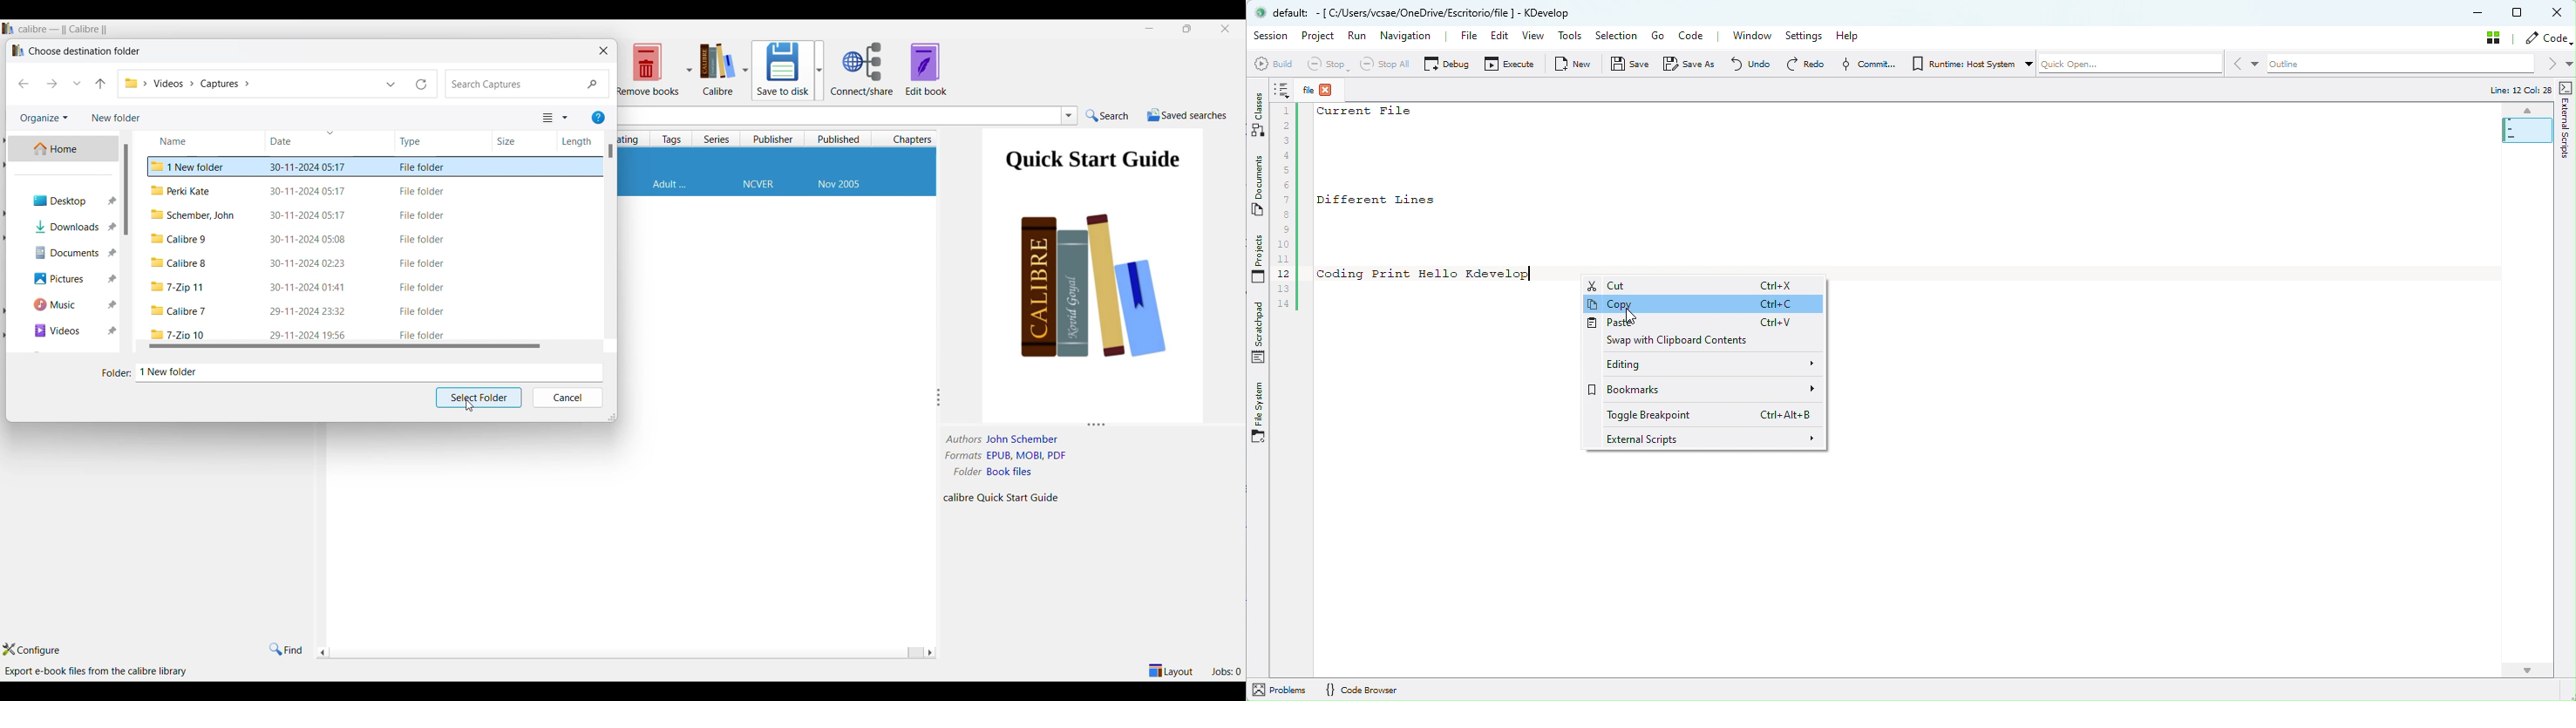 The width and height of the screenshot is (2576, 728). I want to click on Publisher, so click(758, 185).